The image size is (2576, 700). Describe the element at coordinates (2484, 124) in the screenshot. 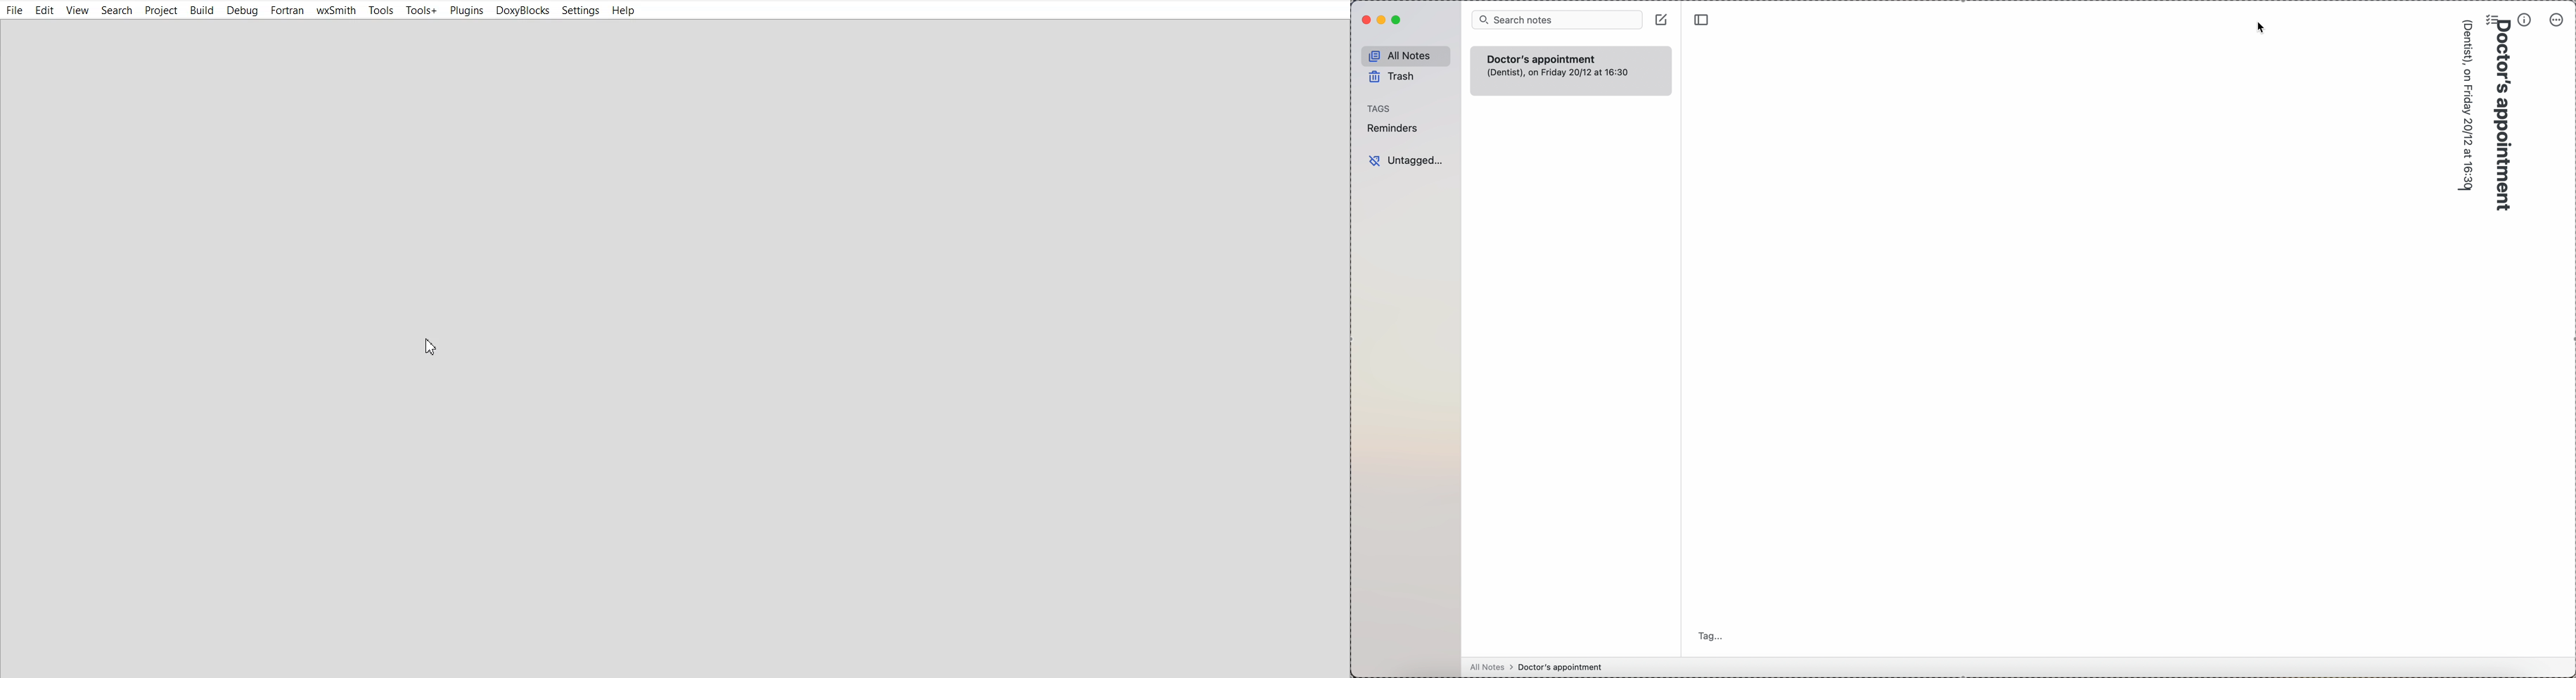

I see `vertical orientation note` at that location.